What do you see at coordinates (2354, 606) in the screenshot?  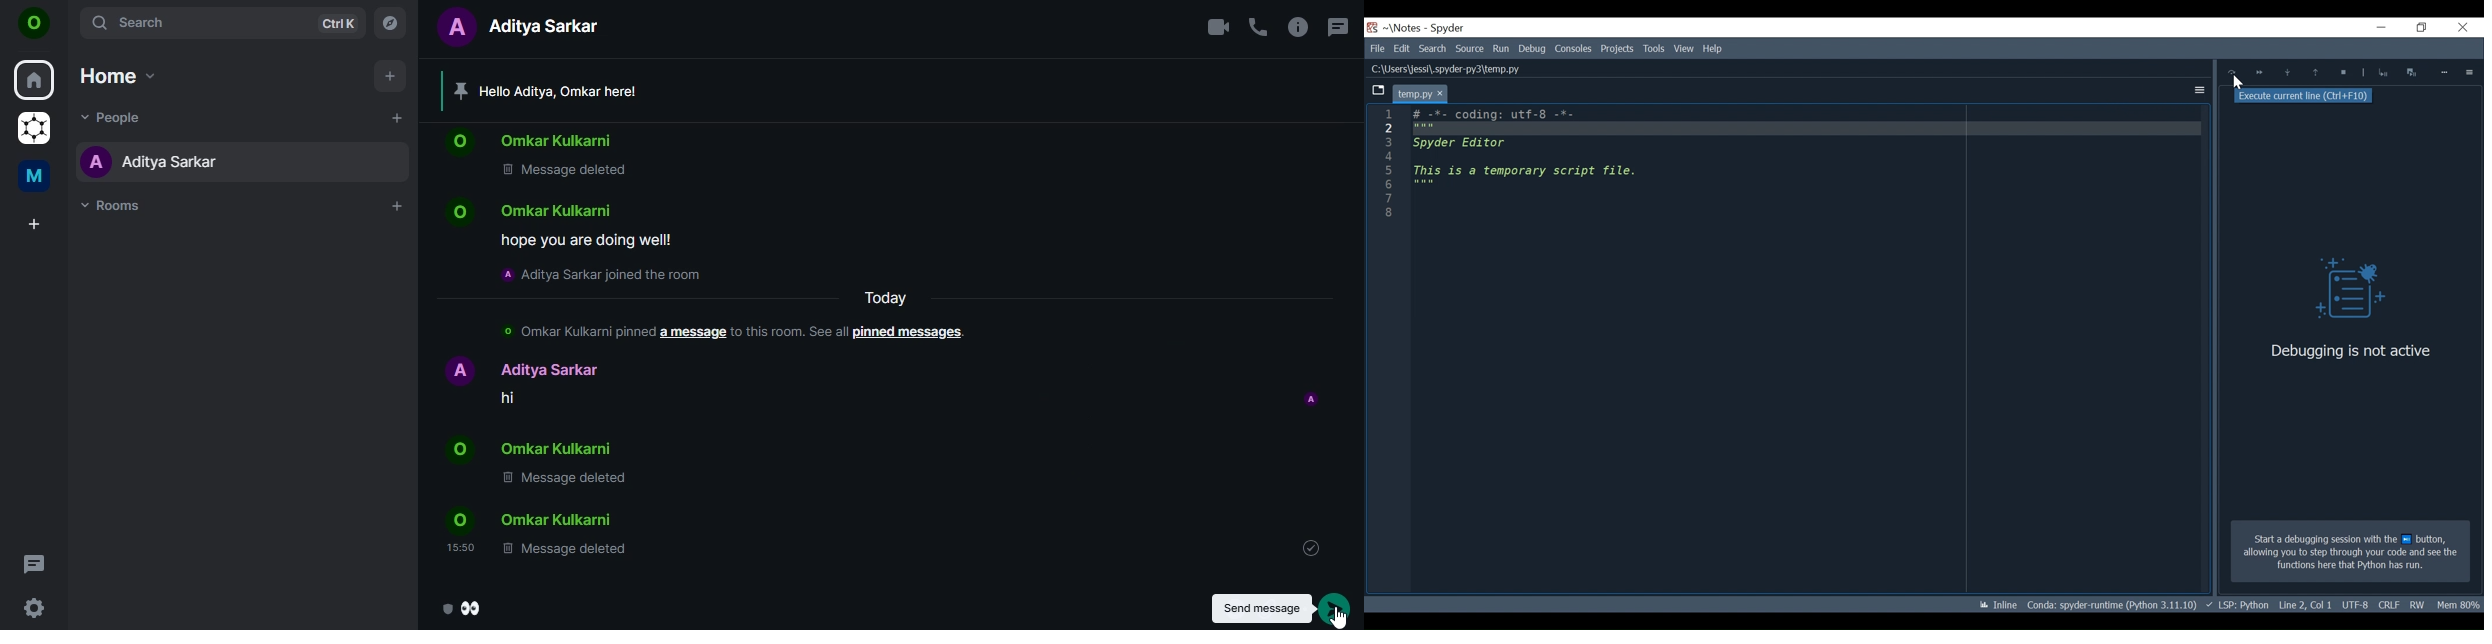 I see `Cursor Position` at bounding box center [2354, 606].